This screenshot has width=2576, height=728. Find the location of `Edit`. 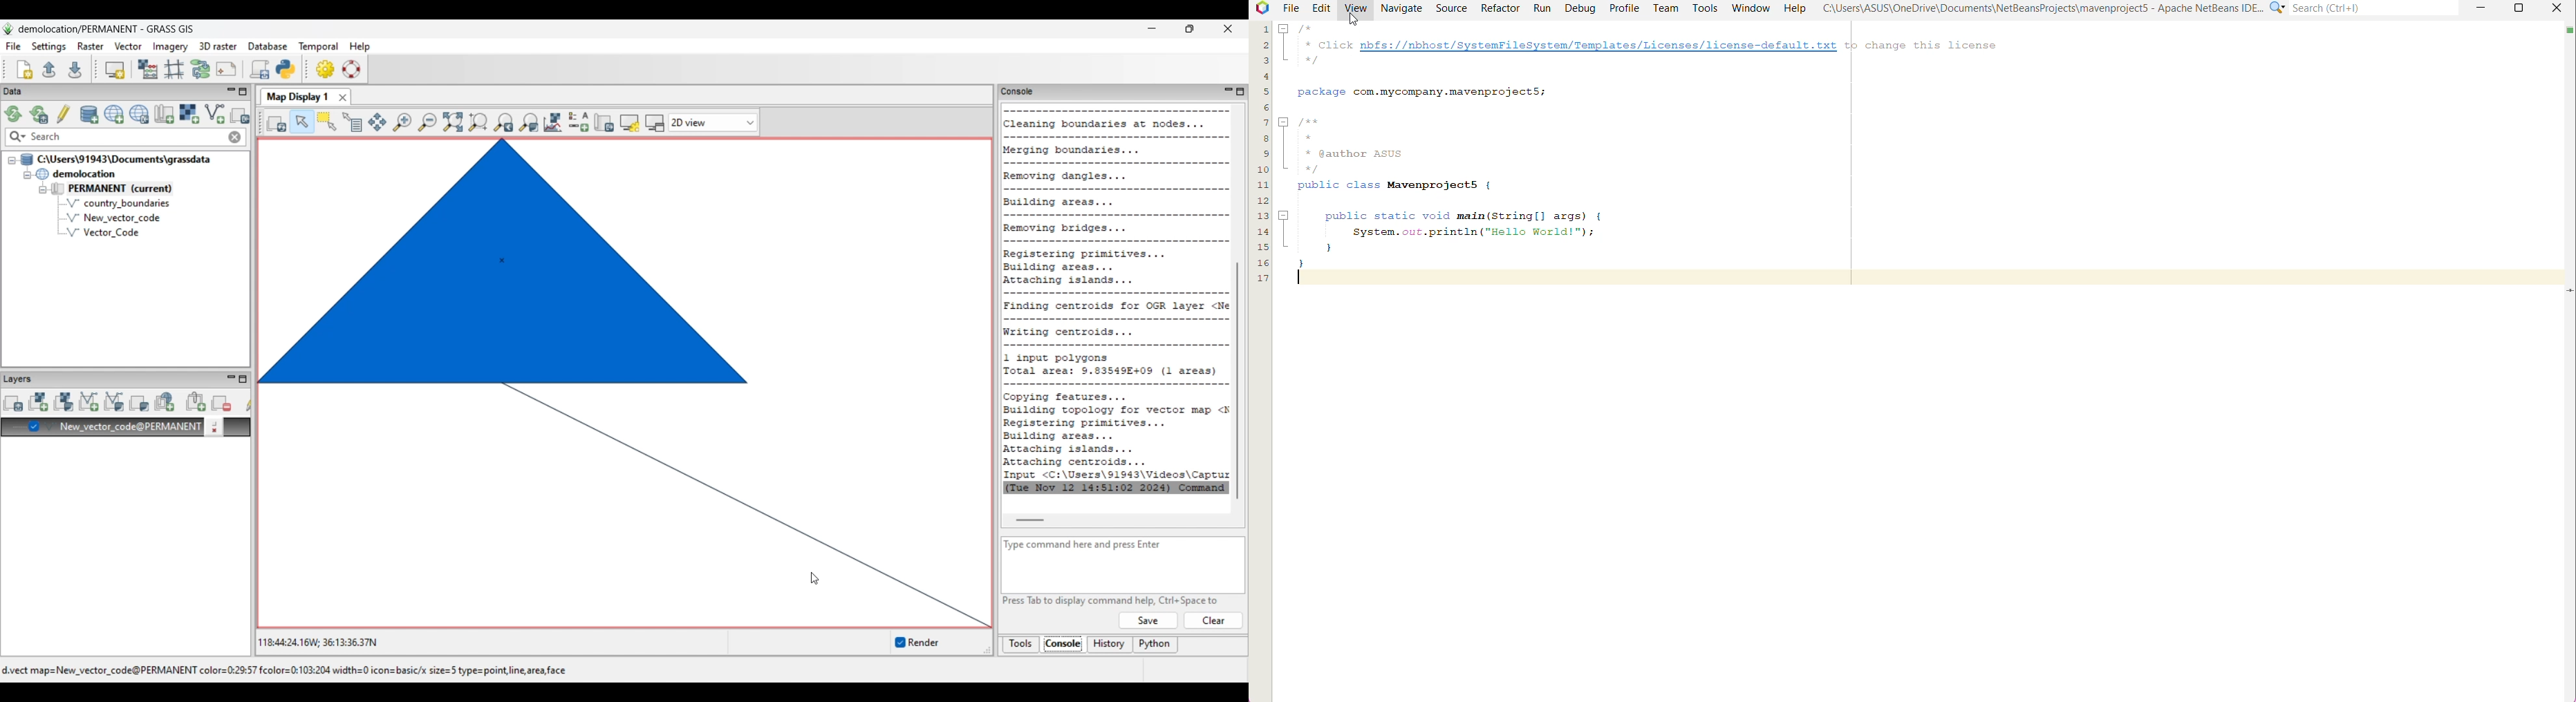

Edit is located at coordinates (1320, 8).